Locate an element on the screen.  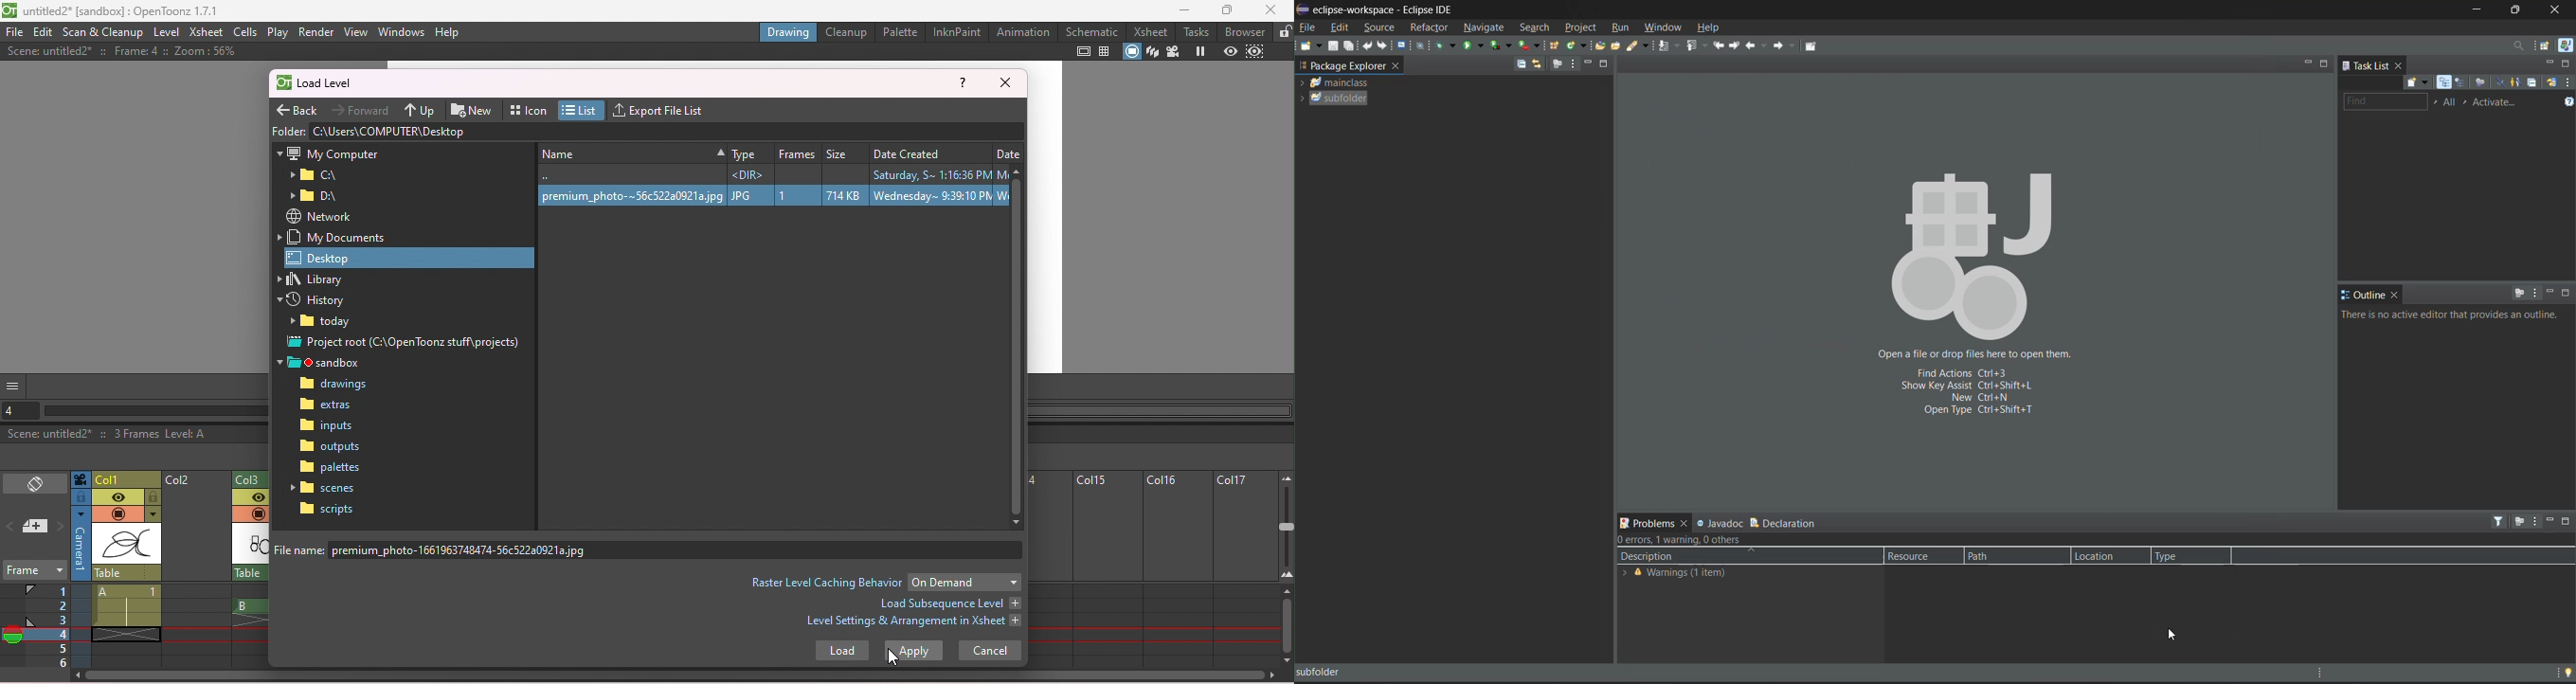
undo is located at coordinates (1369, 45).